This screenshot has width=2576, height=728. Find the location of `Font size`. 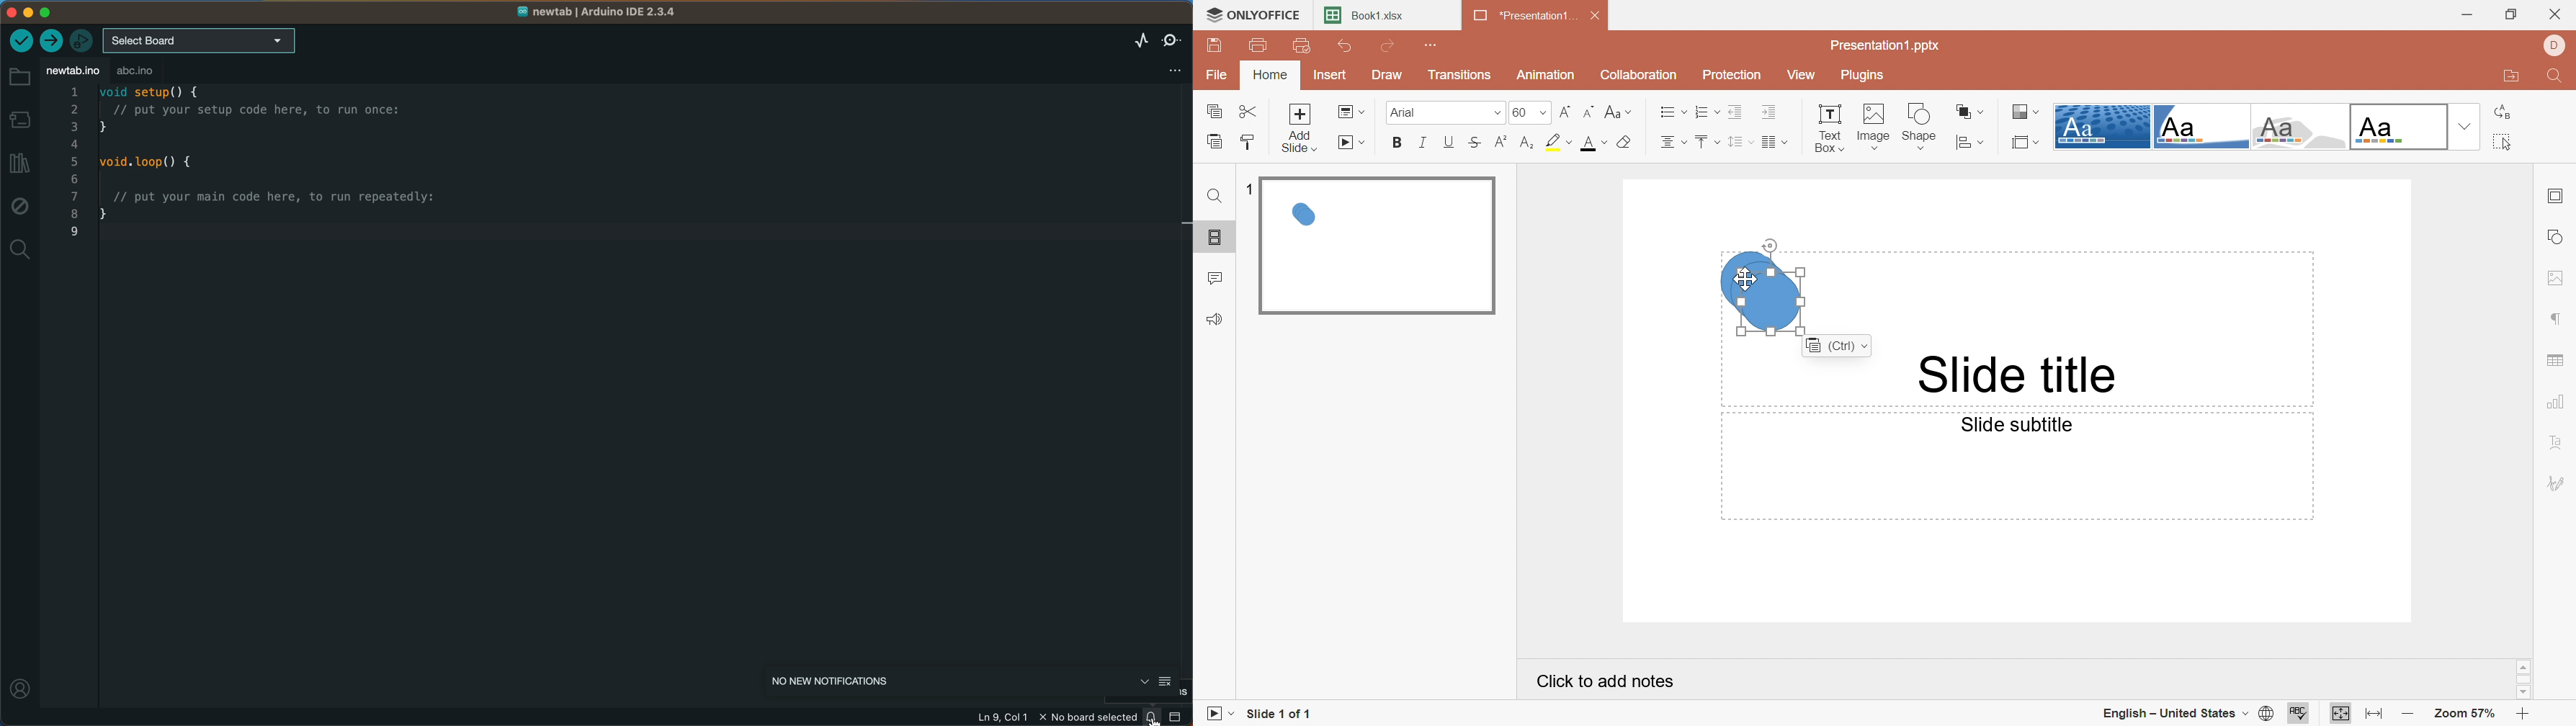

Font size is located at coordinates (1530, 112).